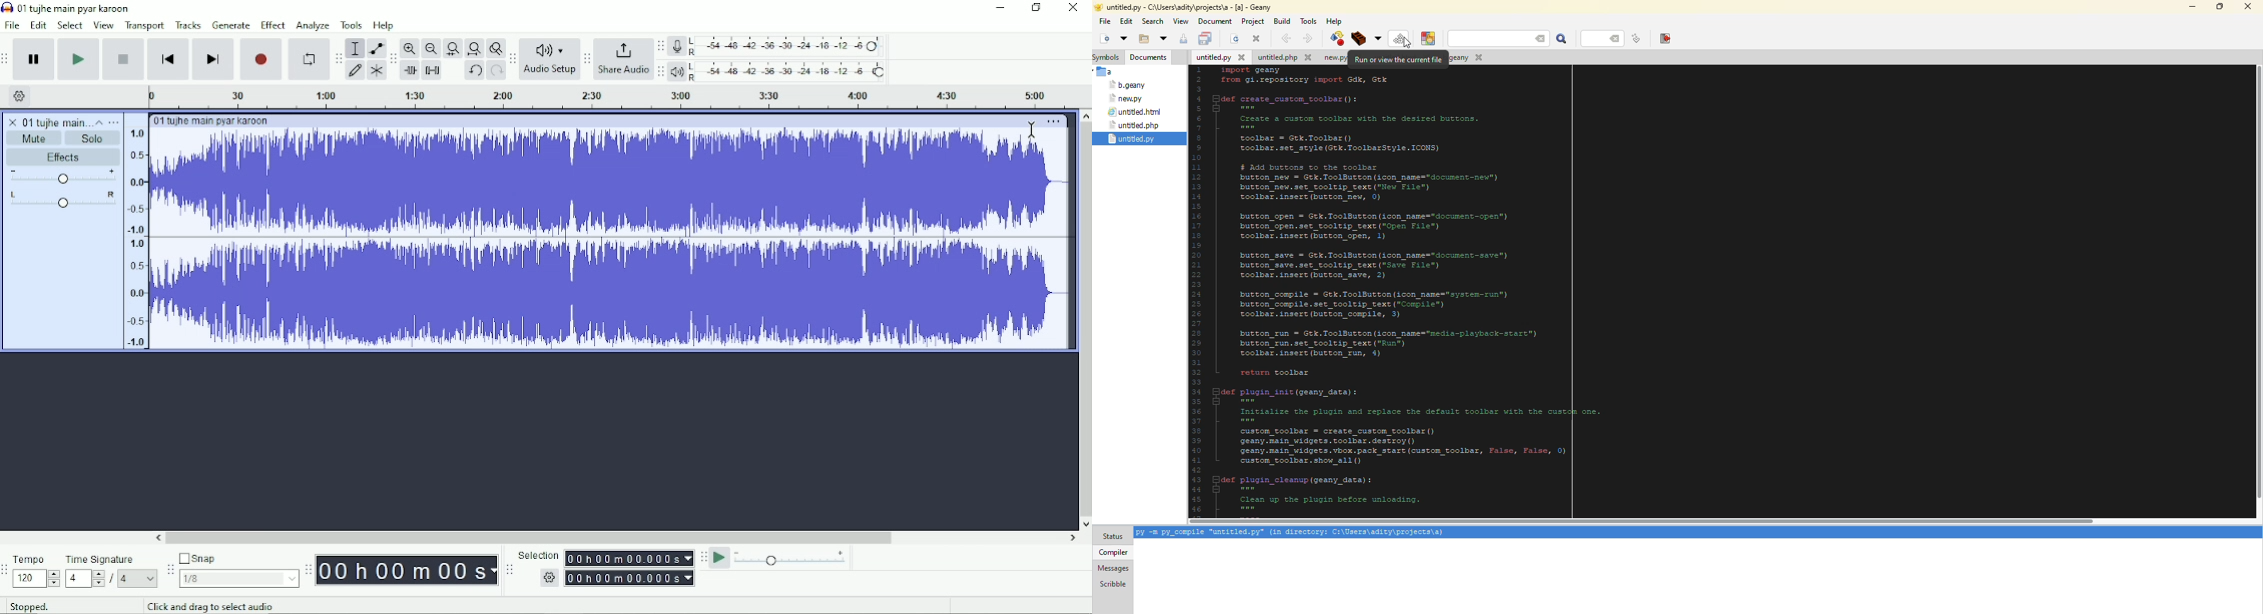  I want to click on Playback meter, so click(778, 71).